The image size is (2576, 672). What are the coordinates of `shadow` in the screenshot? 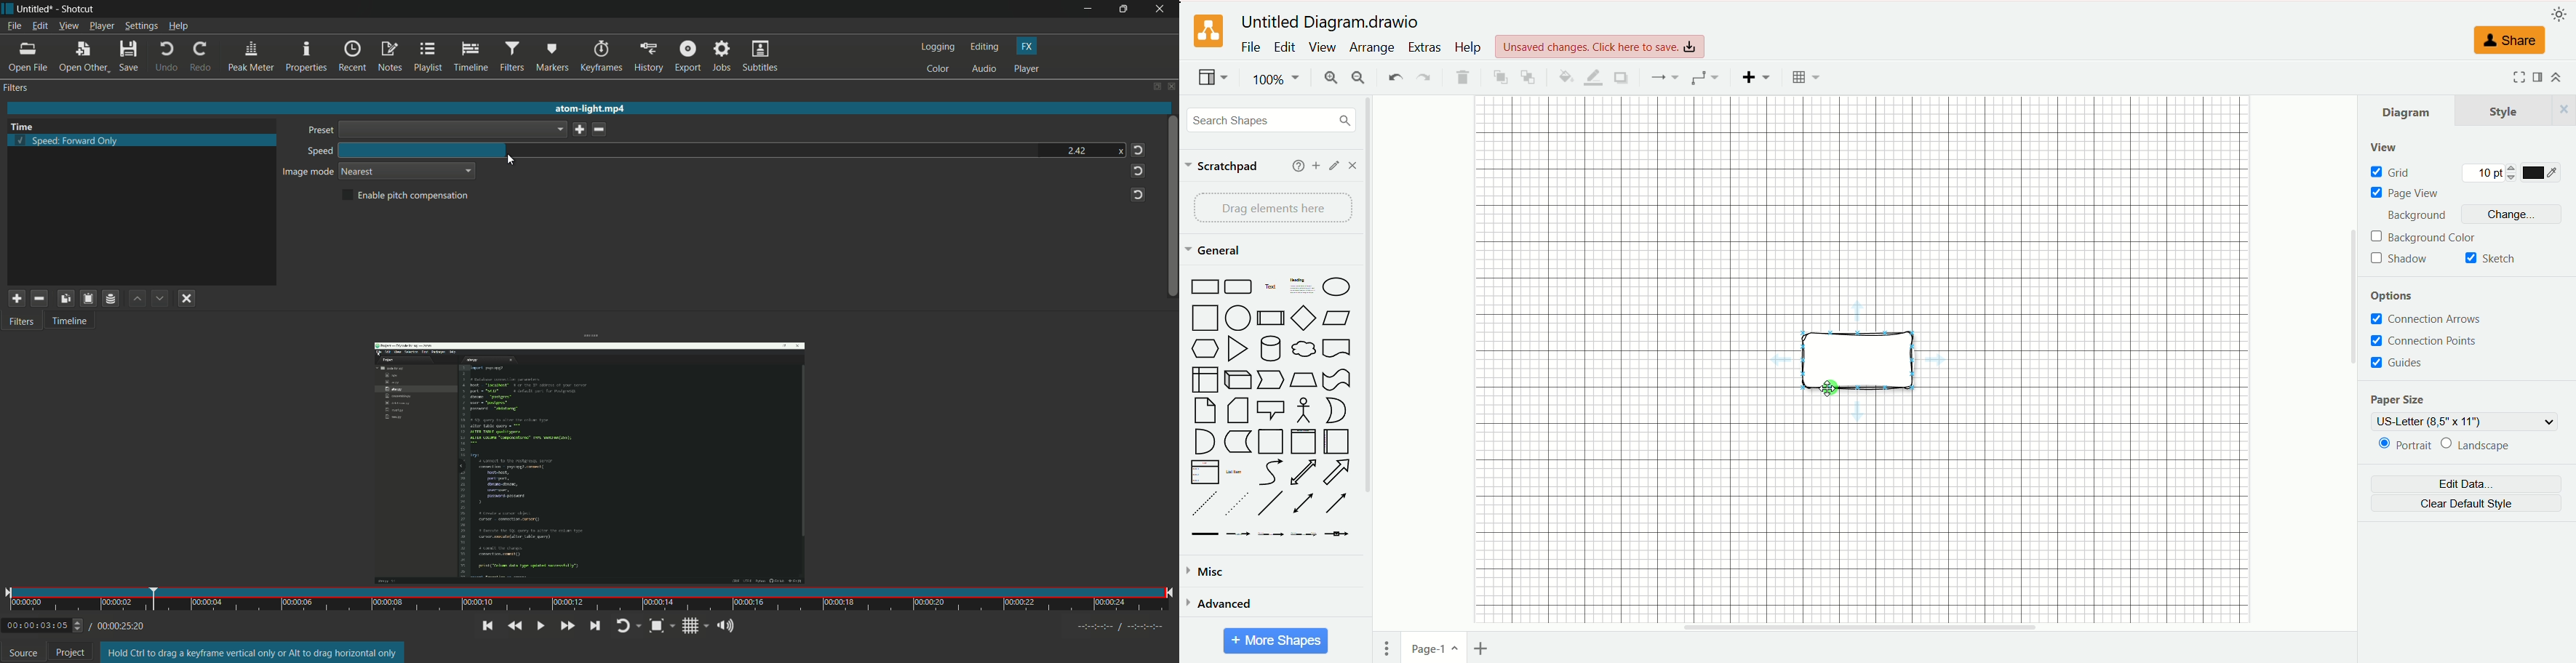 It's located at (2402, 259).